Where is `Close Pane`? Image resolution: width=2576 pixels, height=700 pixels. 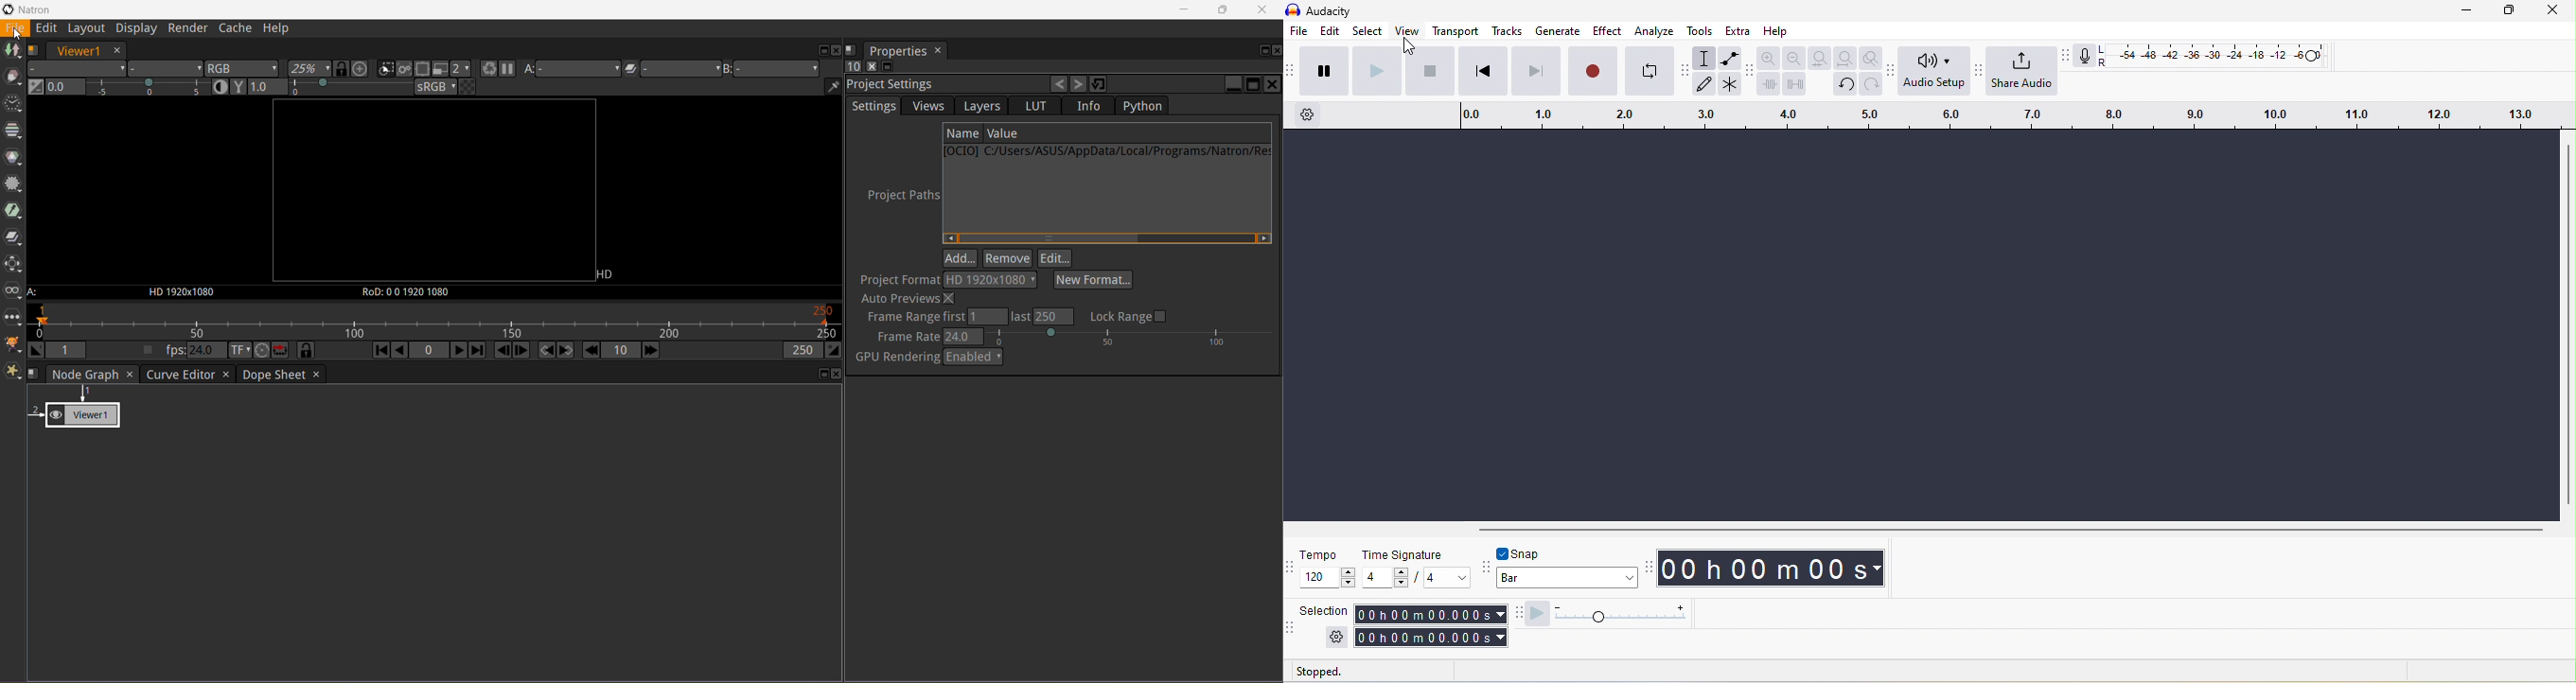 Close Pane is located at coordinates (1276, 50).